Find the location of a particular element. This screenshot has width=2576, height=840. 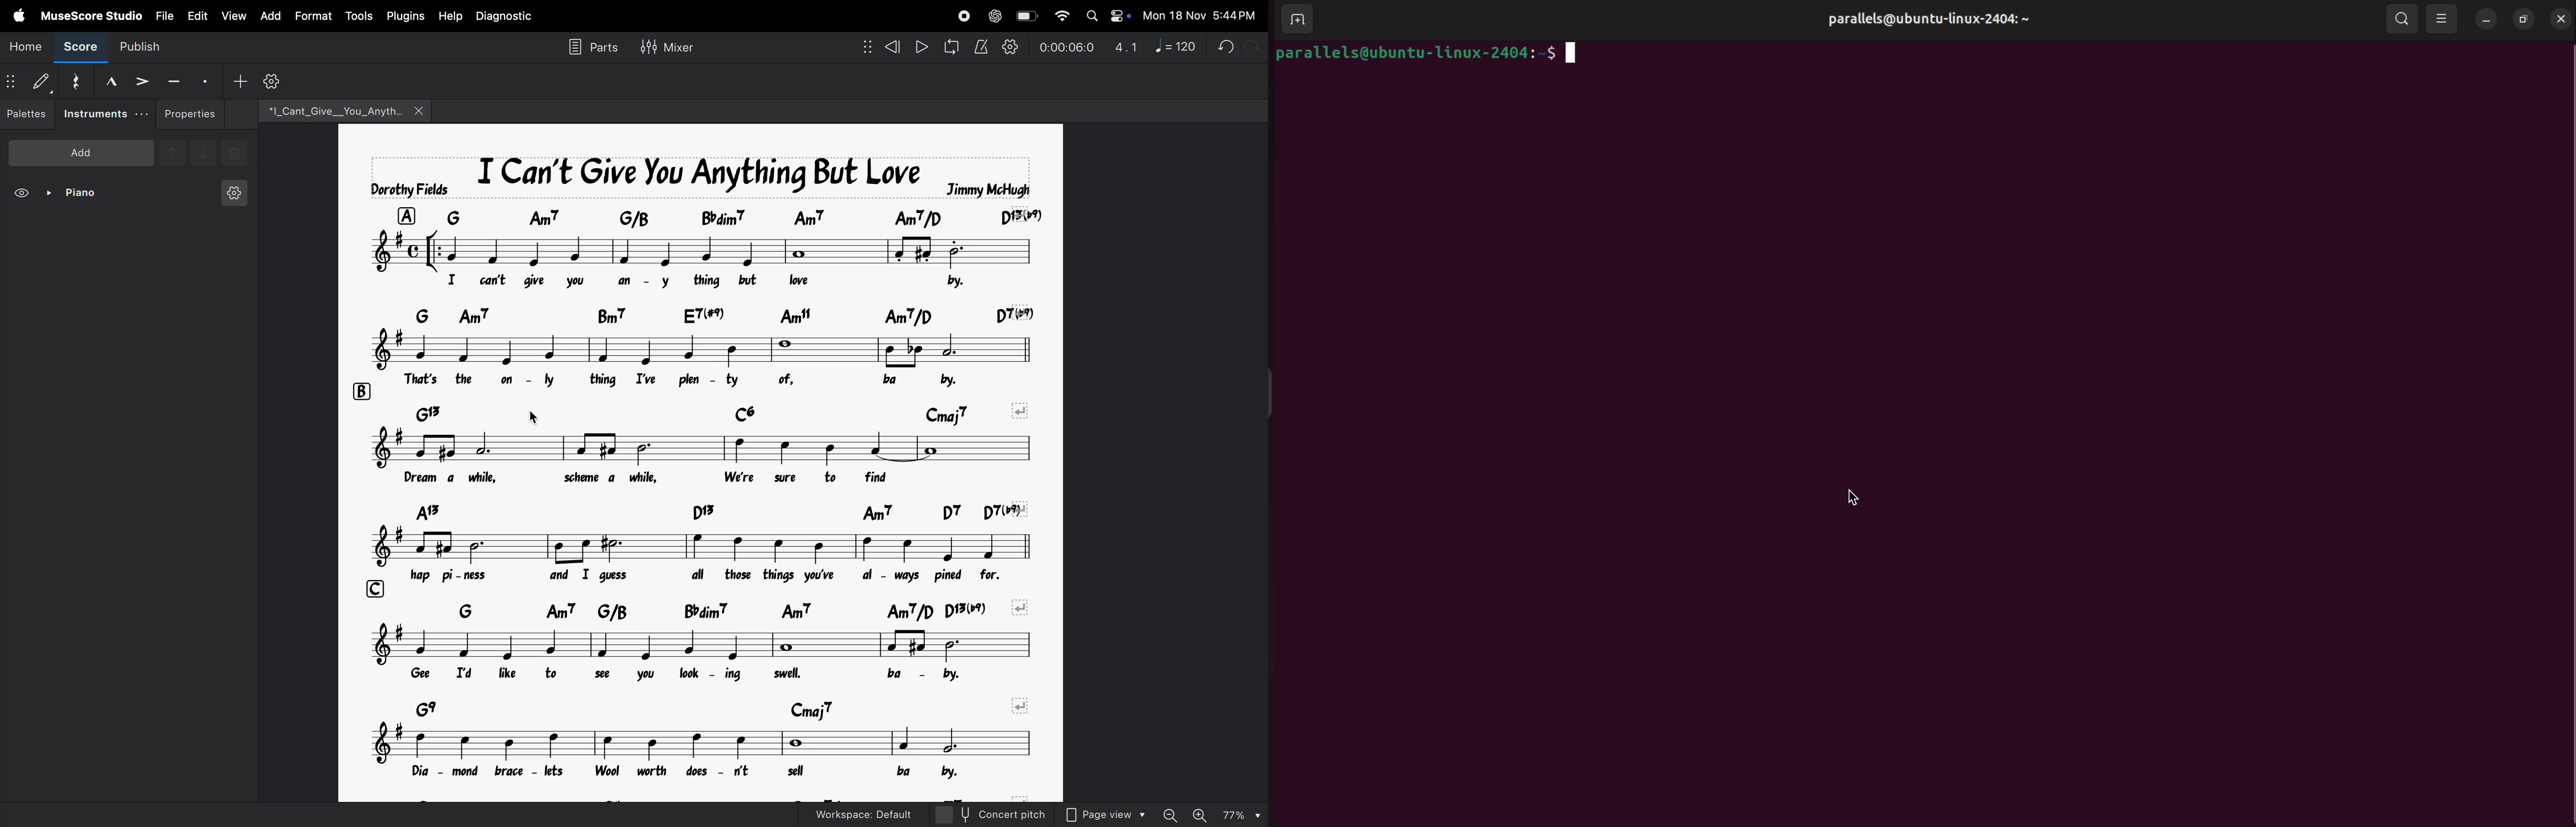

date and time is located at coordinates (1198, 15).